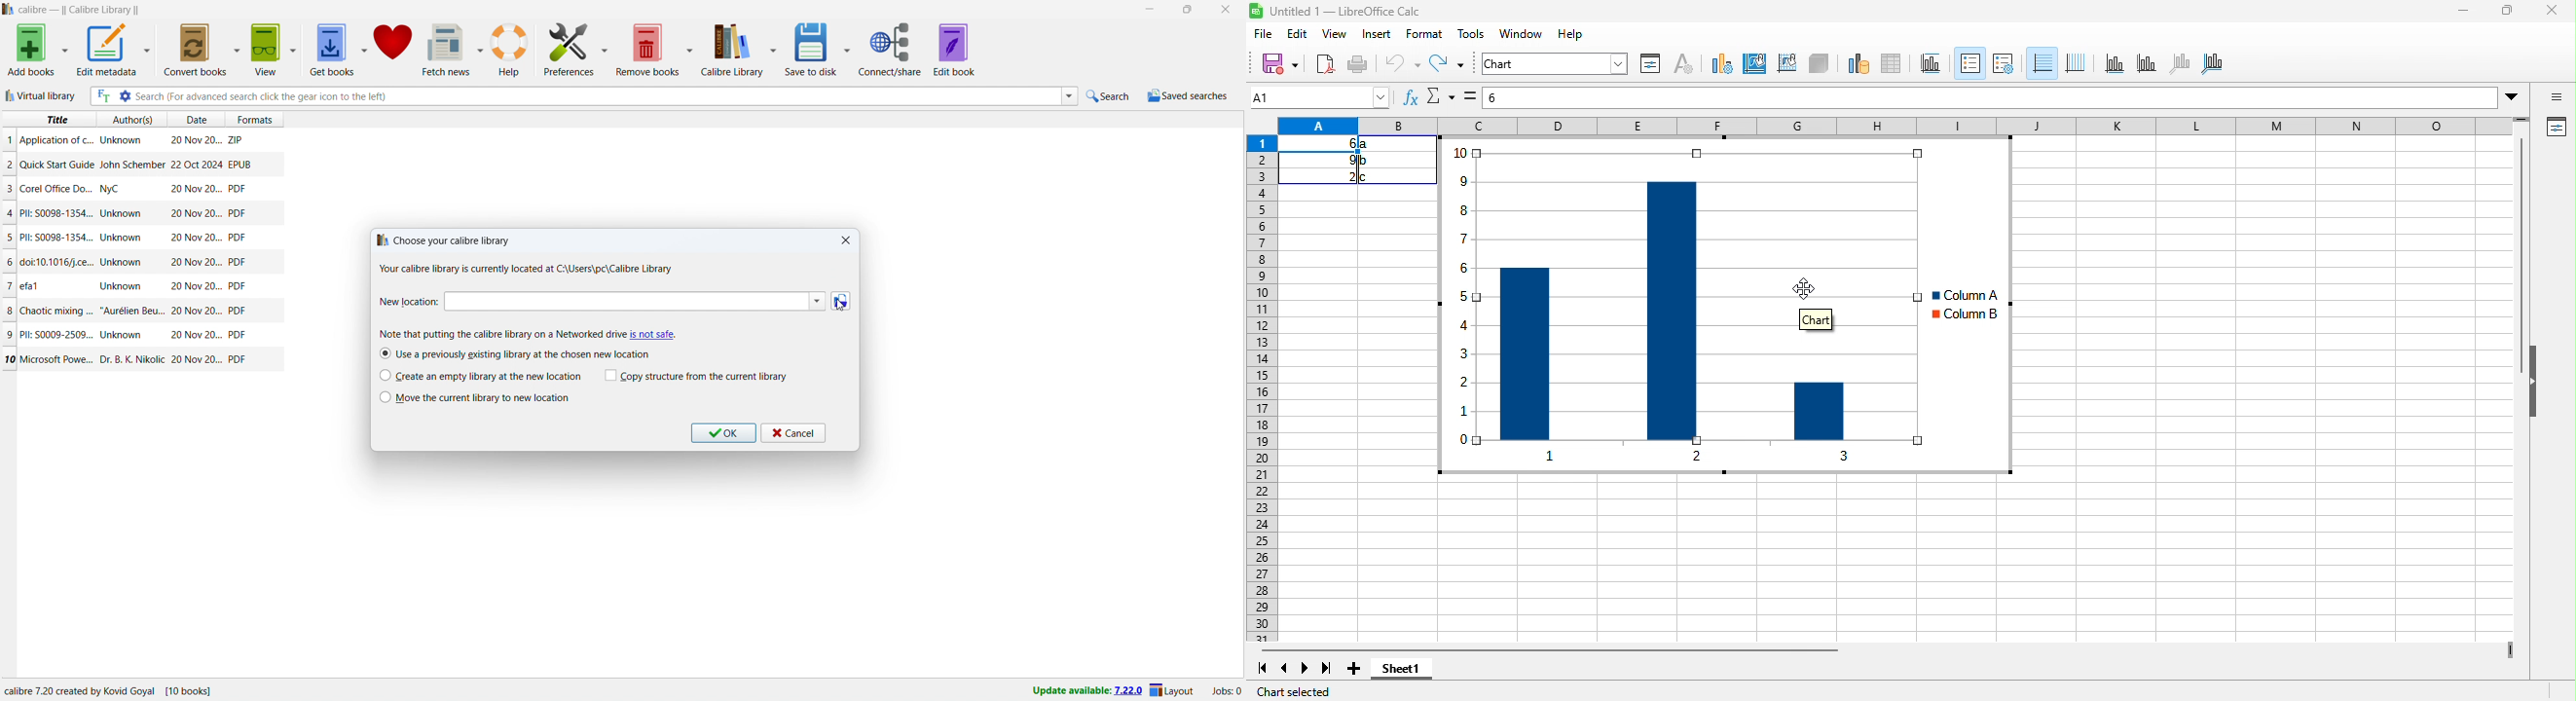 This screenshot has width=2576, height=728. What do you see at coordinates (793, 433) in the screenshot?
I see `cancel` at bounding box center [793, 433].